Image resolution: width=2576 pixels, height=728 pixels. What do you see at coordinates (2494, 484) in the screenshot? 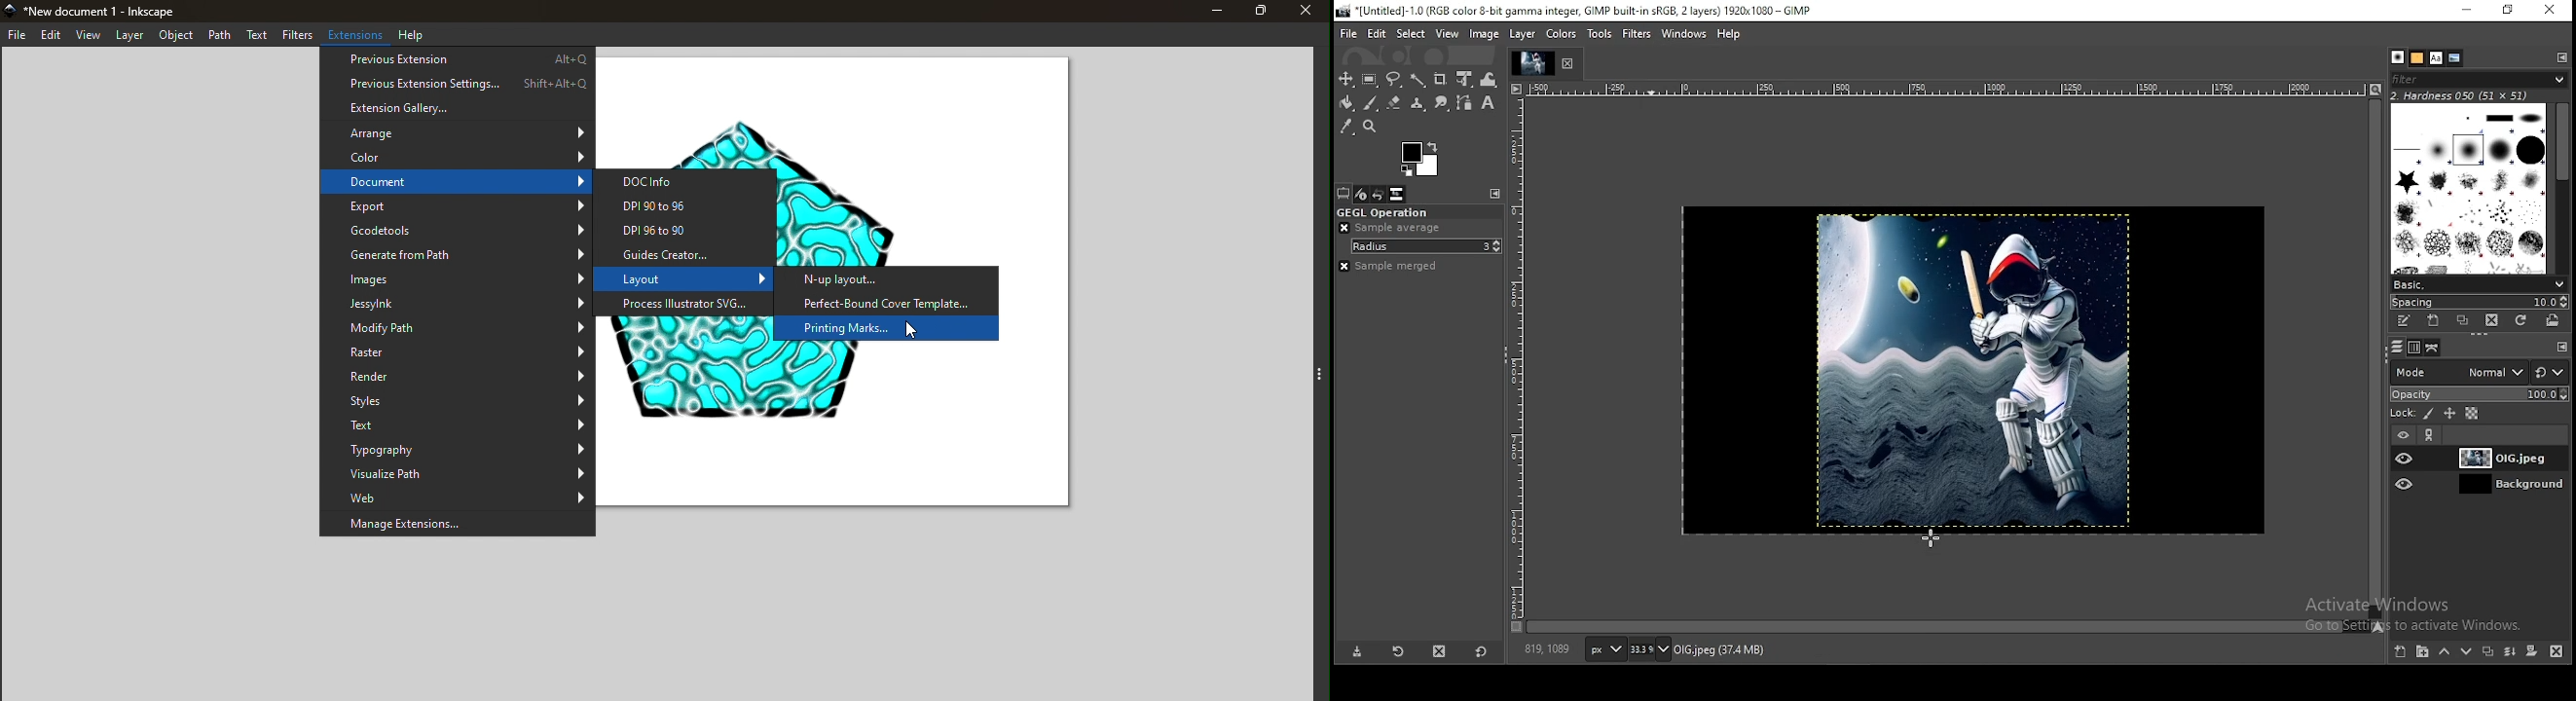
I see `layer 1` at bounding box center [2494, 484].